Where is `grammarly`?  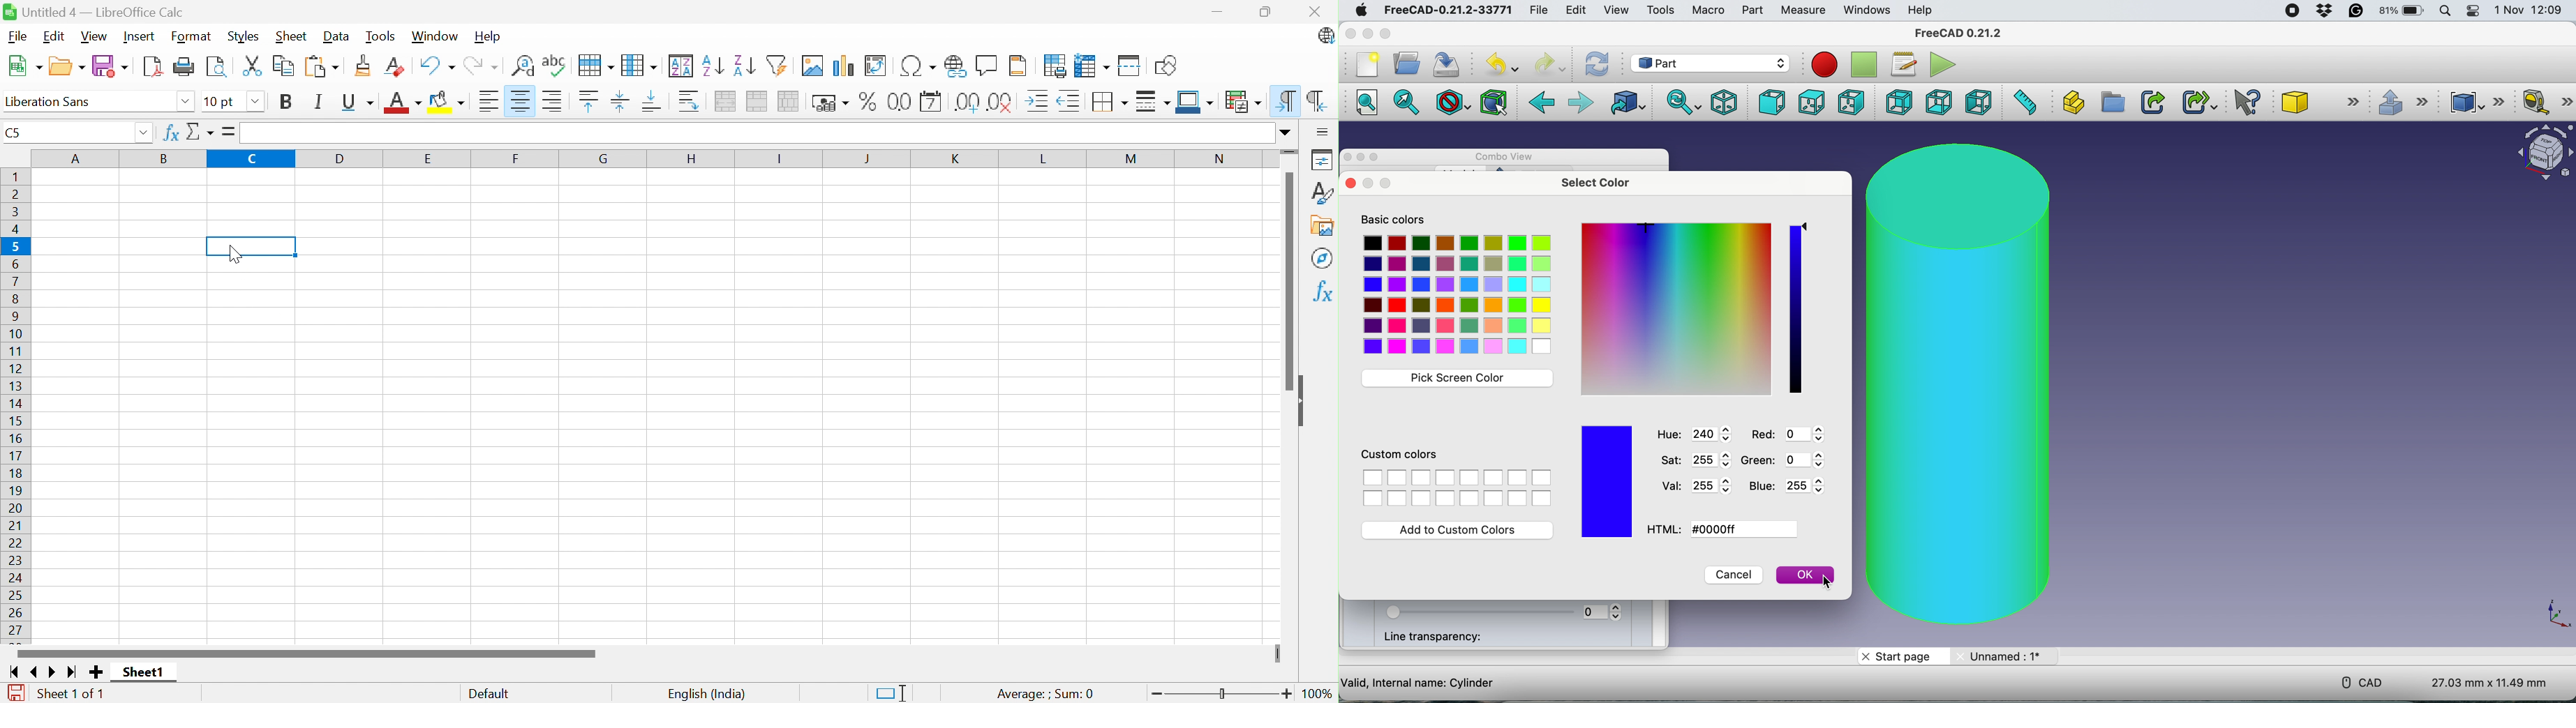 grammarly is located at coordinates (2356, 12).